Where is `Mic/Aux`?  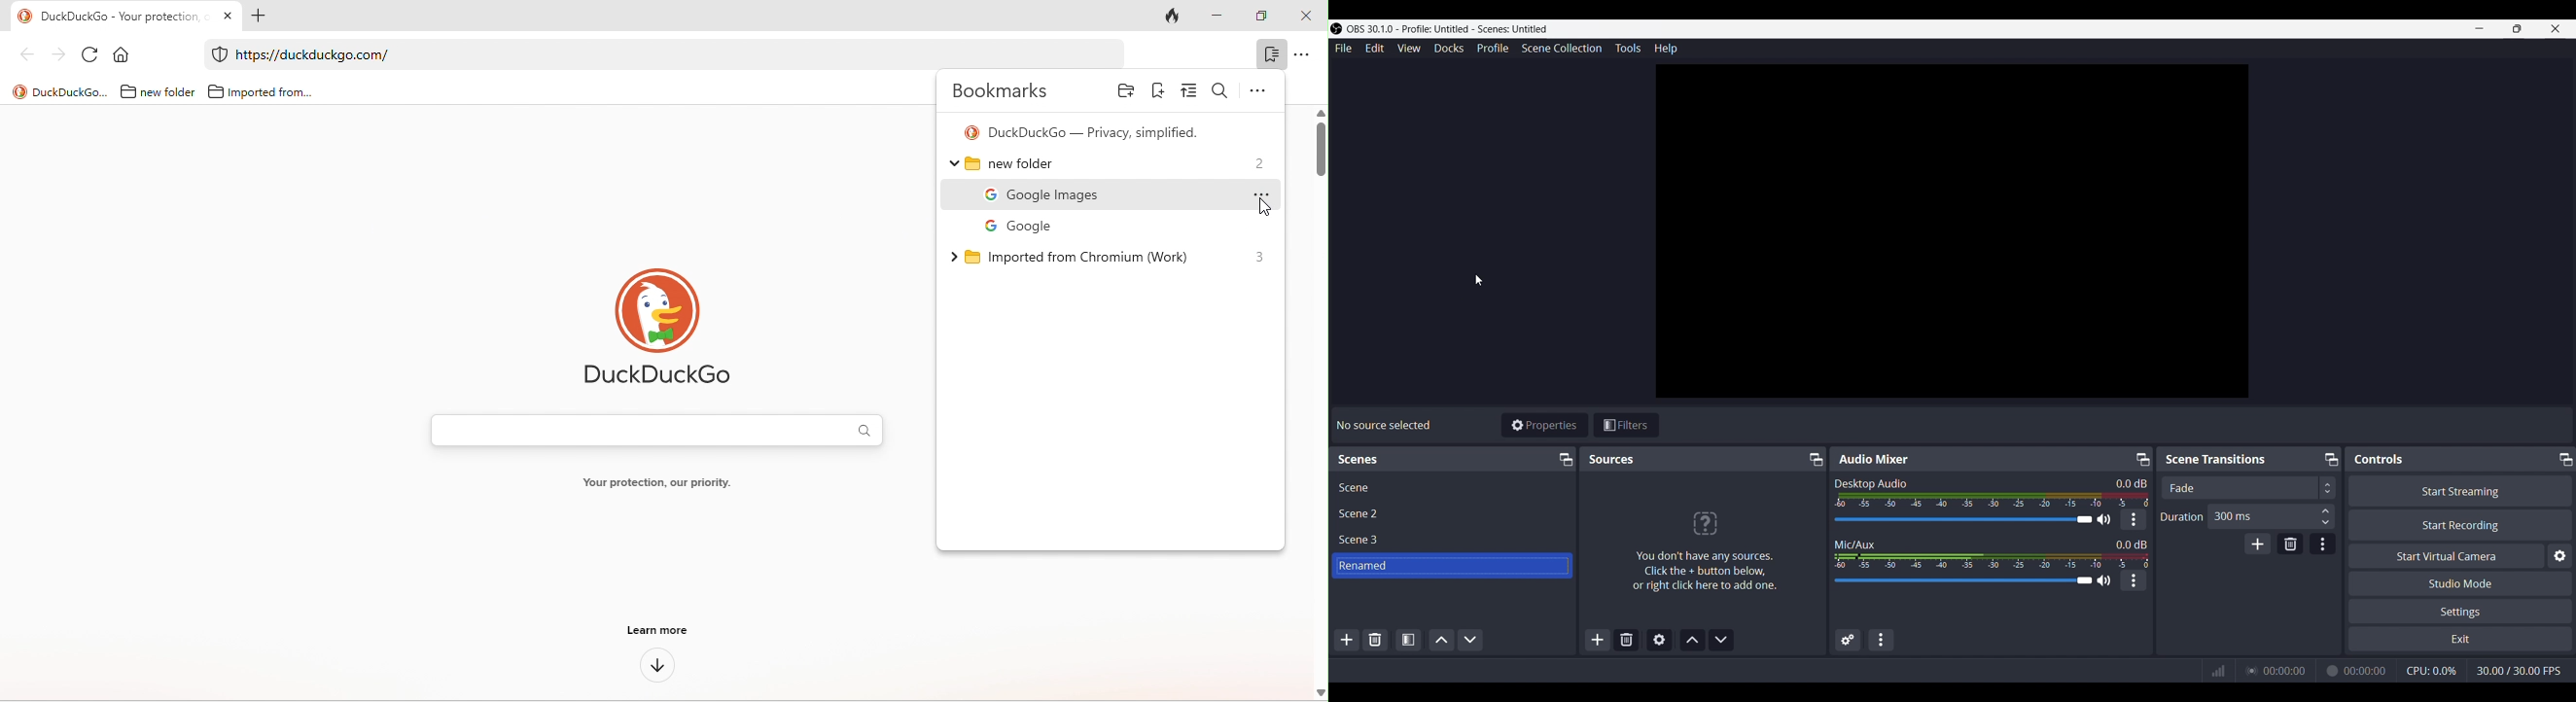
Mic/Aux is located at coordinates (1855, 543).